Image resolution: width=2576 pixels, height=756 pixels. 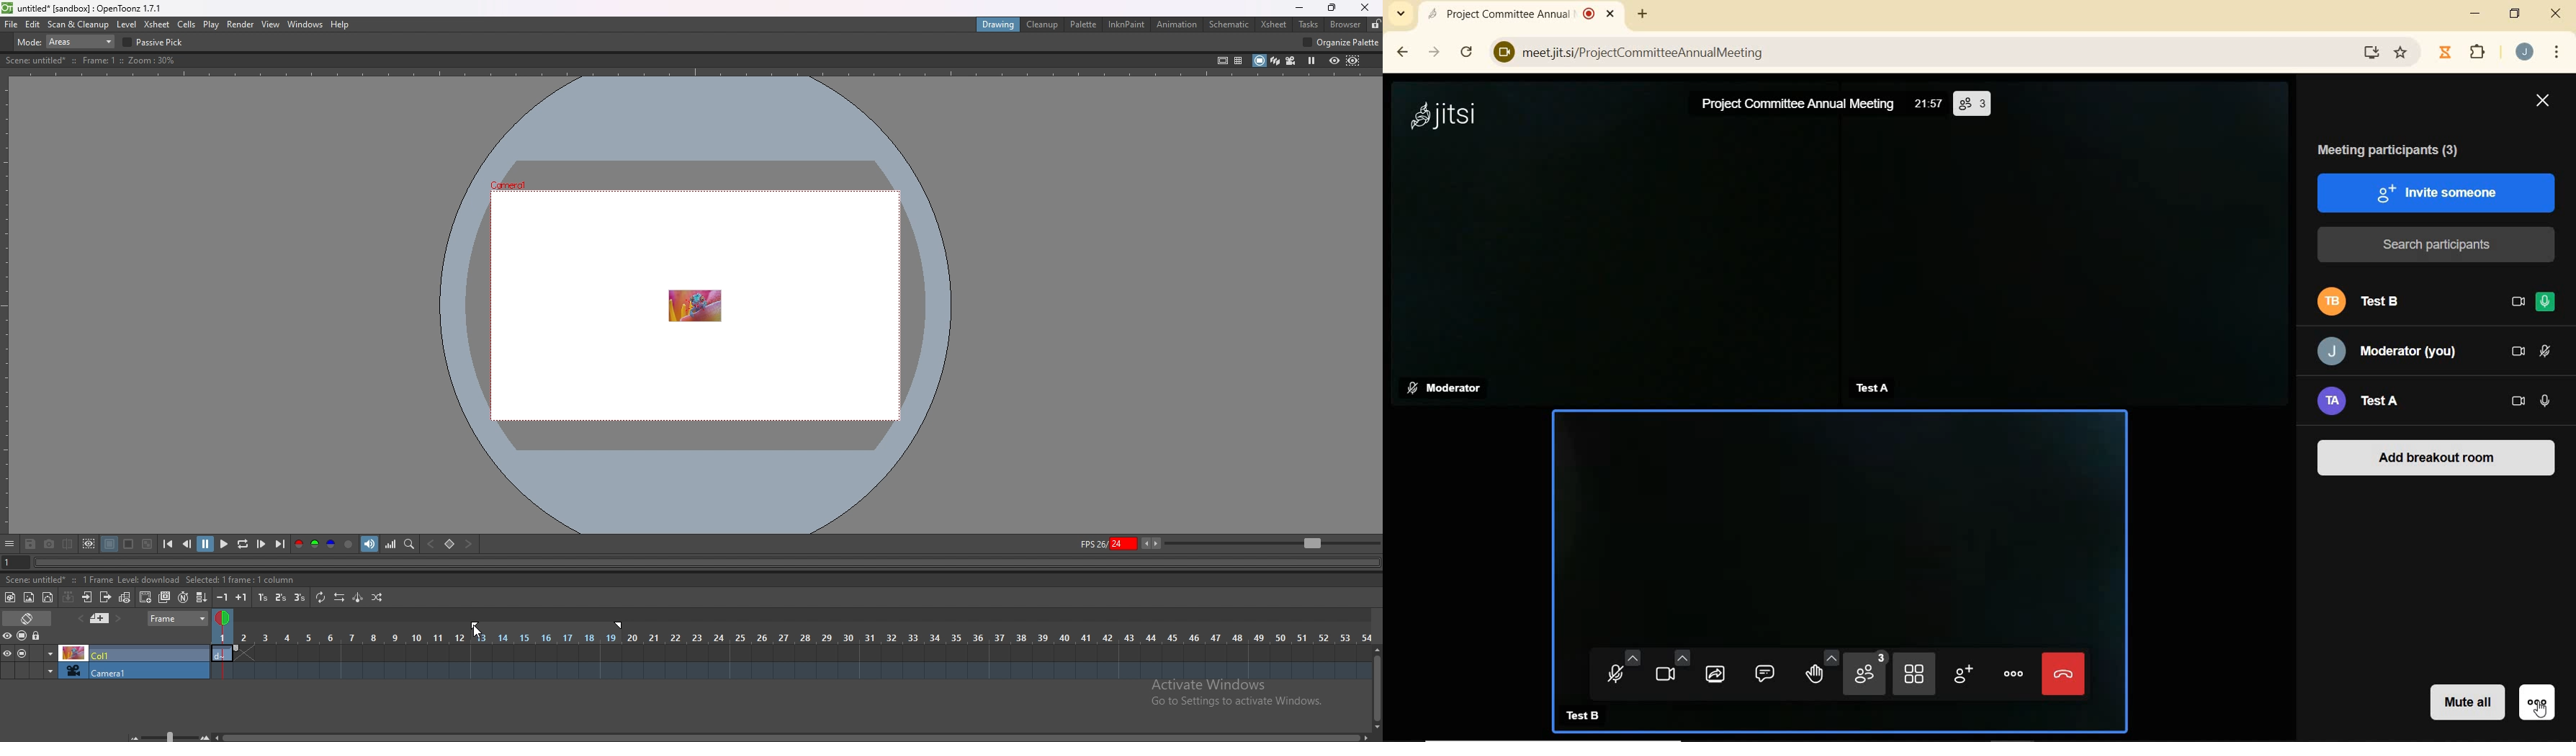 What do you see at coordinates (11, 636) in the screenshot?
I see `visibility toggle` at bounding box center [11, 636].